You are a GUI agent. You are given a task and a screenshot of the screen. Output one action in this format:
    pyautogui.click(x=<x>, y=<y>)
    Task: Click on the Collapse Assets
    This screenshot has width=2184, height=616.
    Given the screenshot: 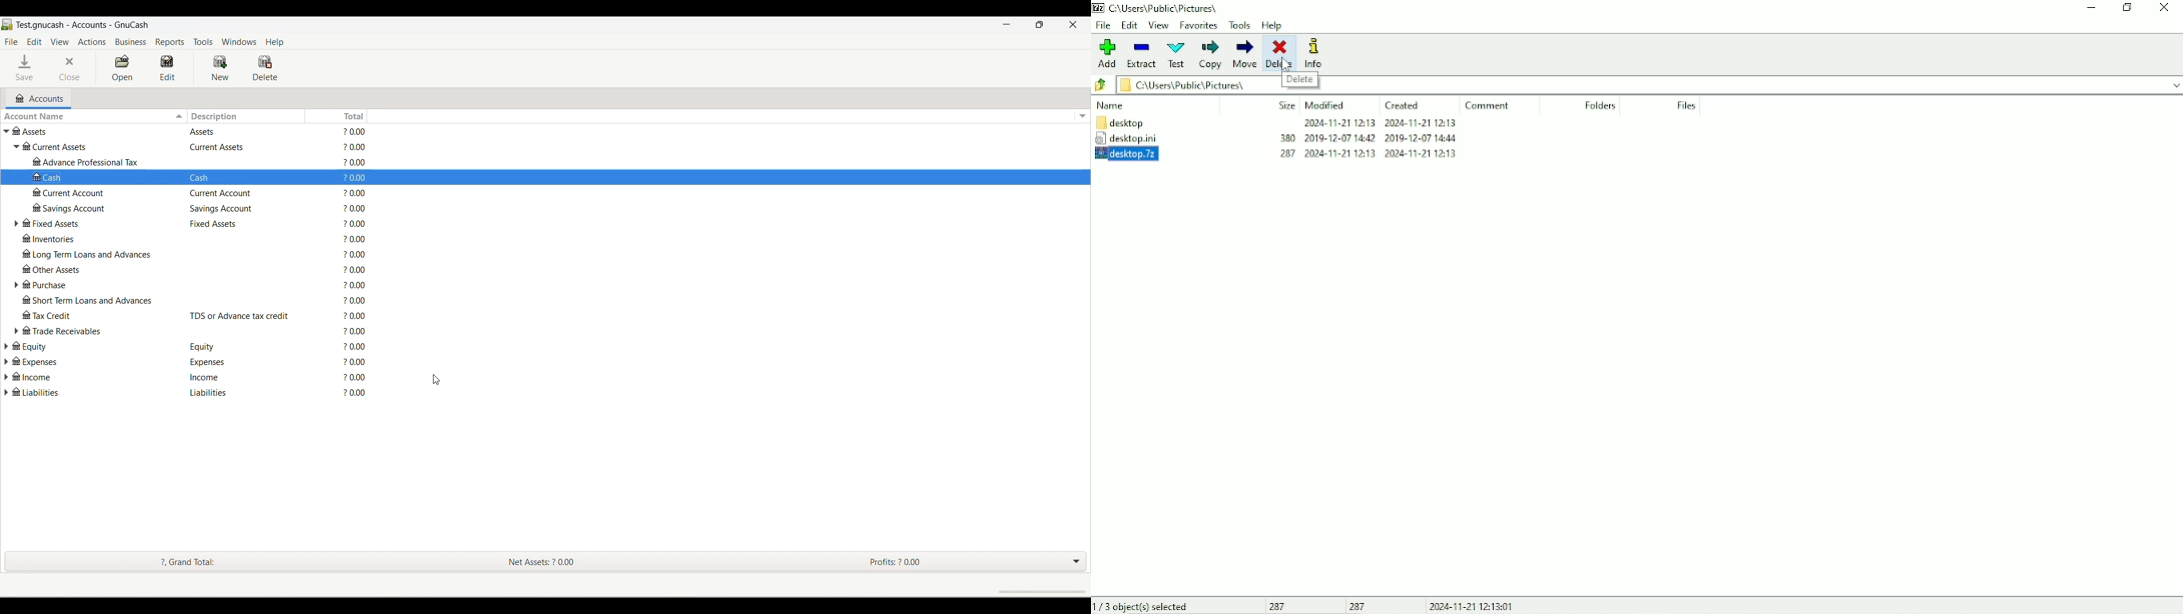 What is the action you would take?
    pyautogui.click(x=6, y=131)
    